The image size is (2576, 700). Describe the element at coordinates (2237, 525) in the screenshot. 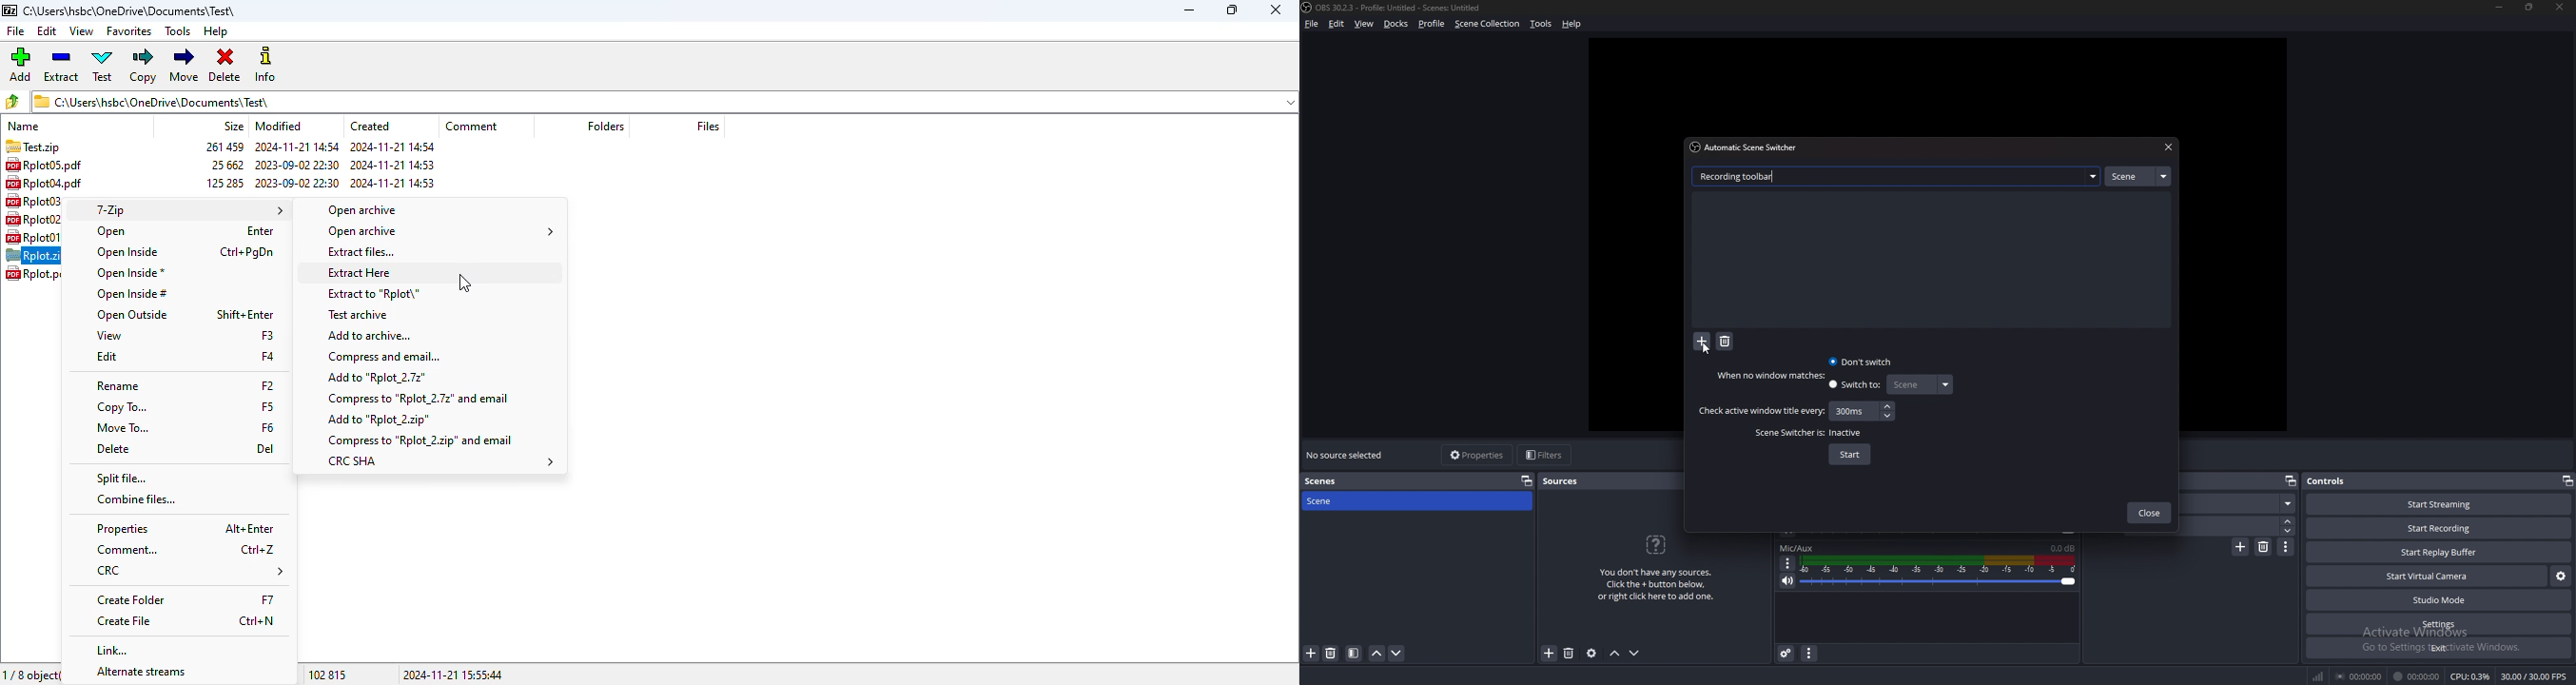

I see `duration` at that location.